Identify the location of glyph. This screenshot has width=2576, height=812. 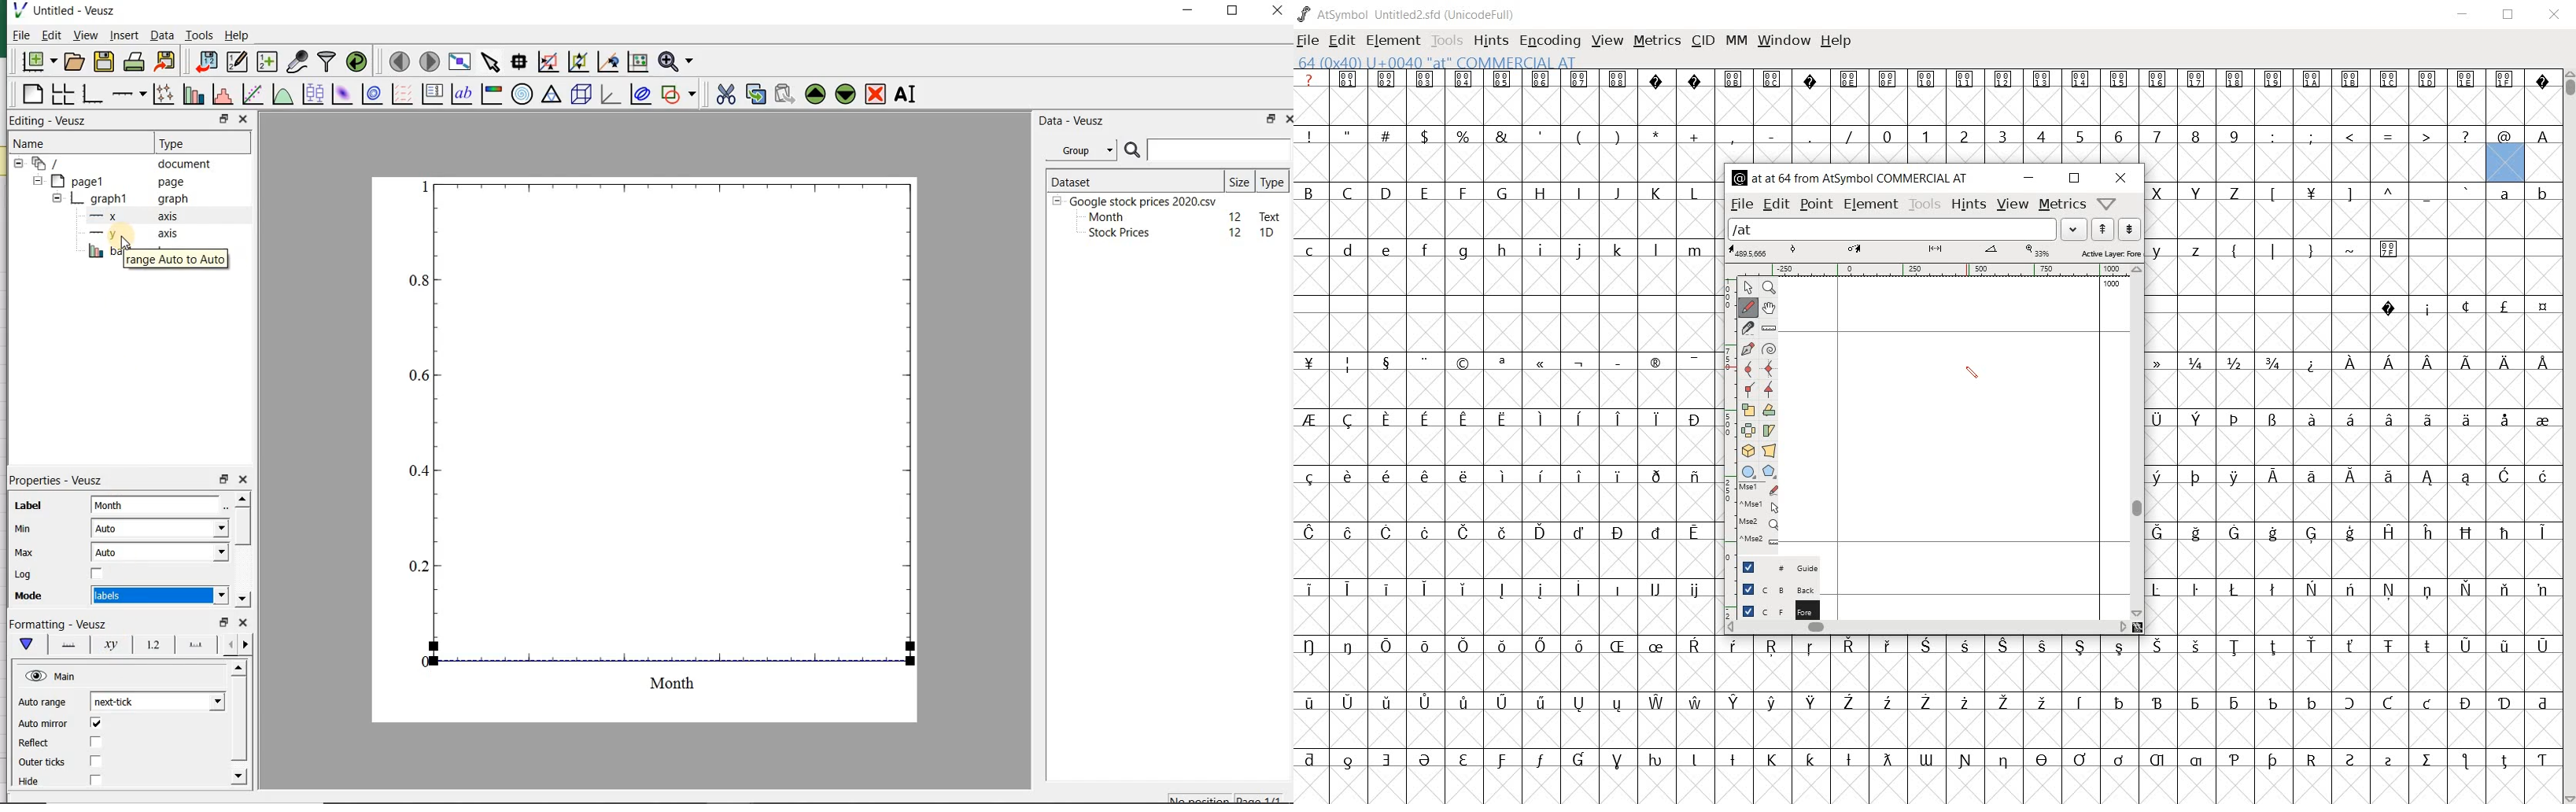
(1504, 435).